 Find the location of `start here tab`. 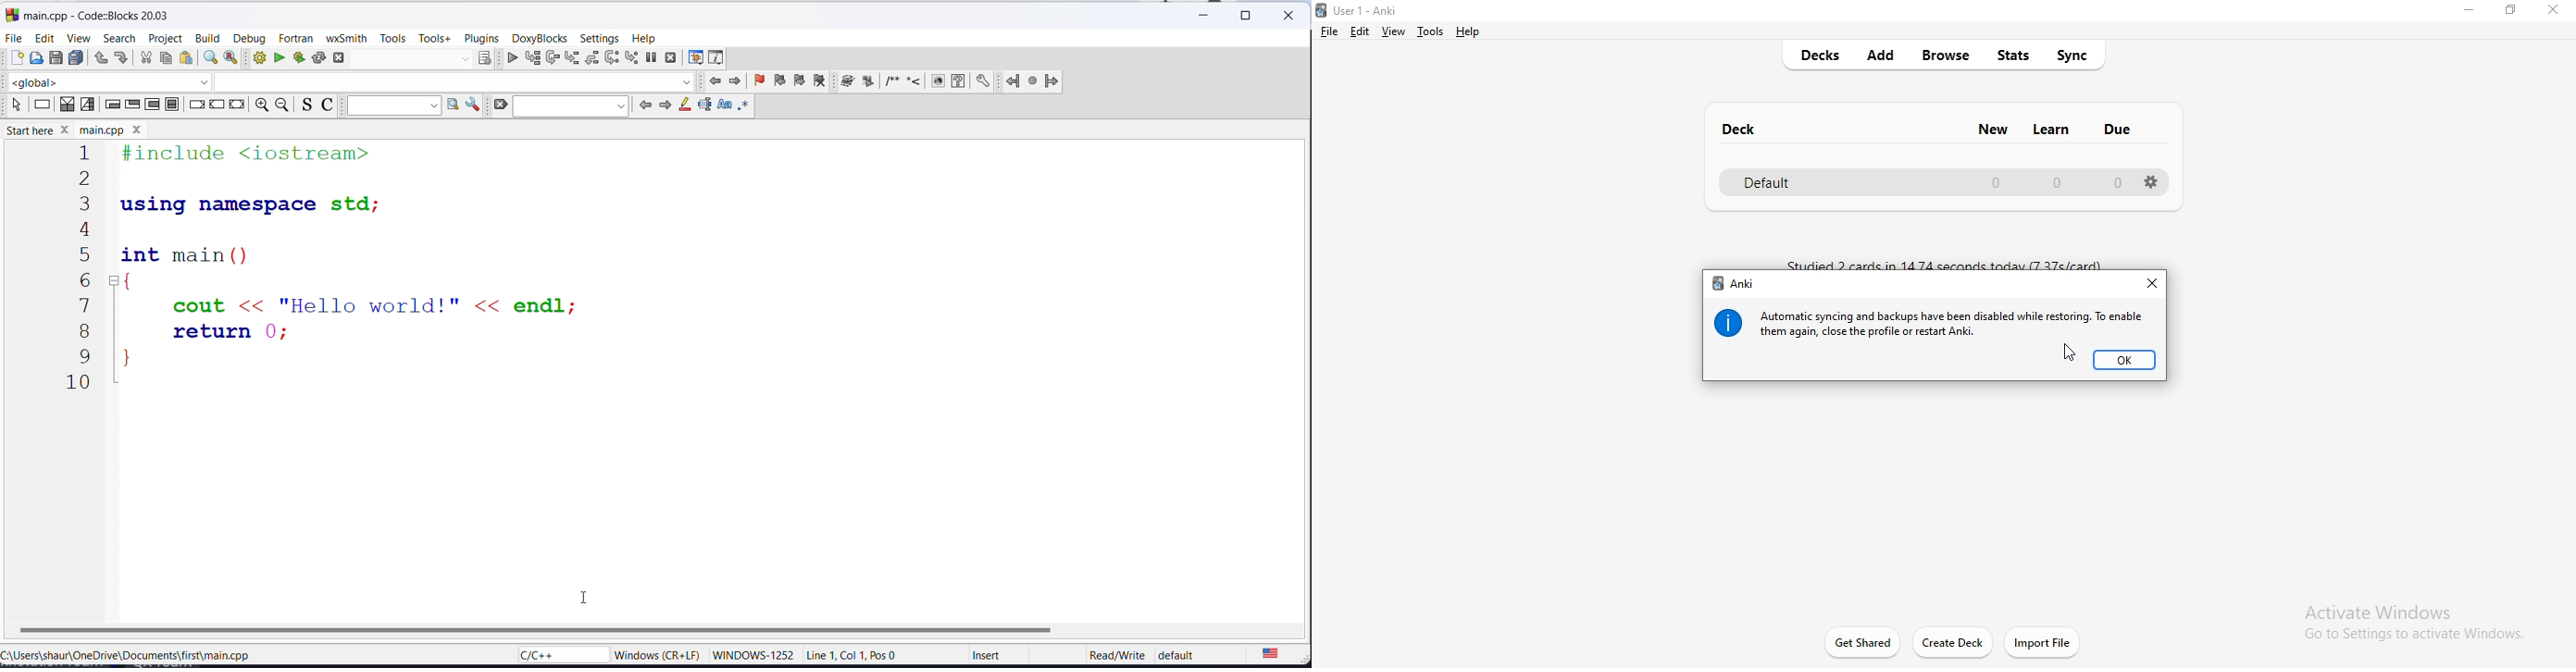

start here tab is located at coordinates (95, 15).